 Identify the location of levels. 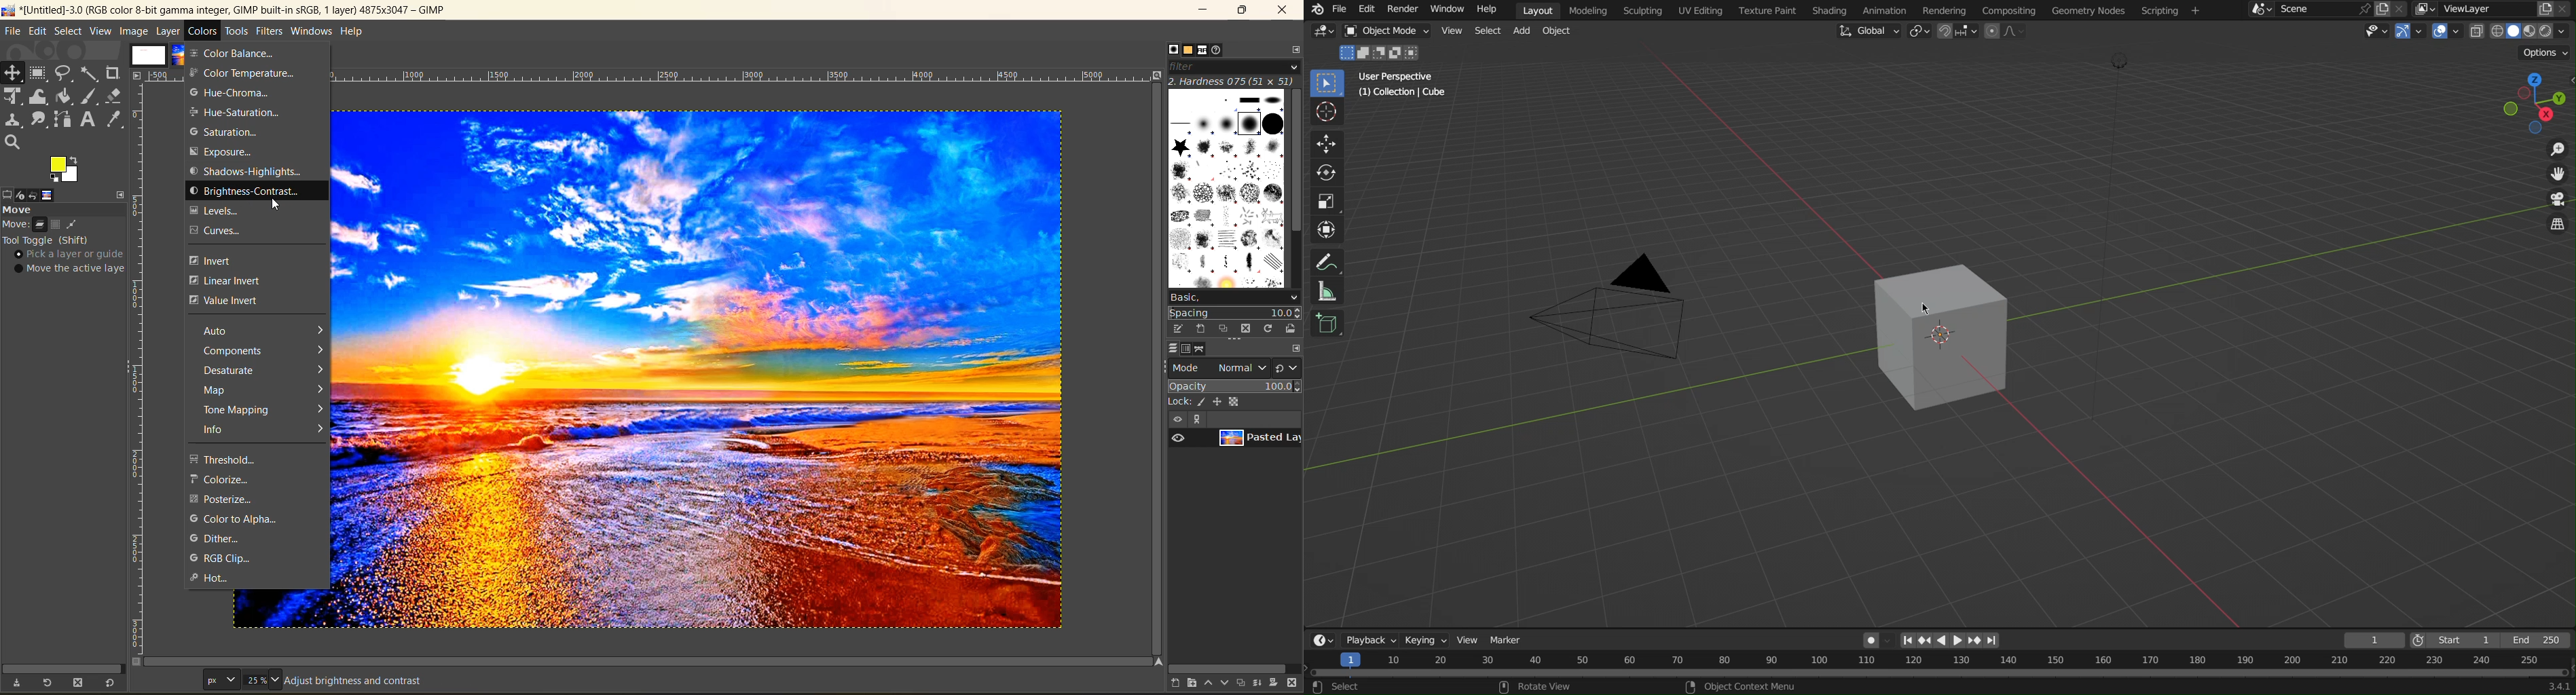
(224, 211).